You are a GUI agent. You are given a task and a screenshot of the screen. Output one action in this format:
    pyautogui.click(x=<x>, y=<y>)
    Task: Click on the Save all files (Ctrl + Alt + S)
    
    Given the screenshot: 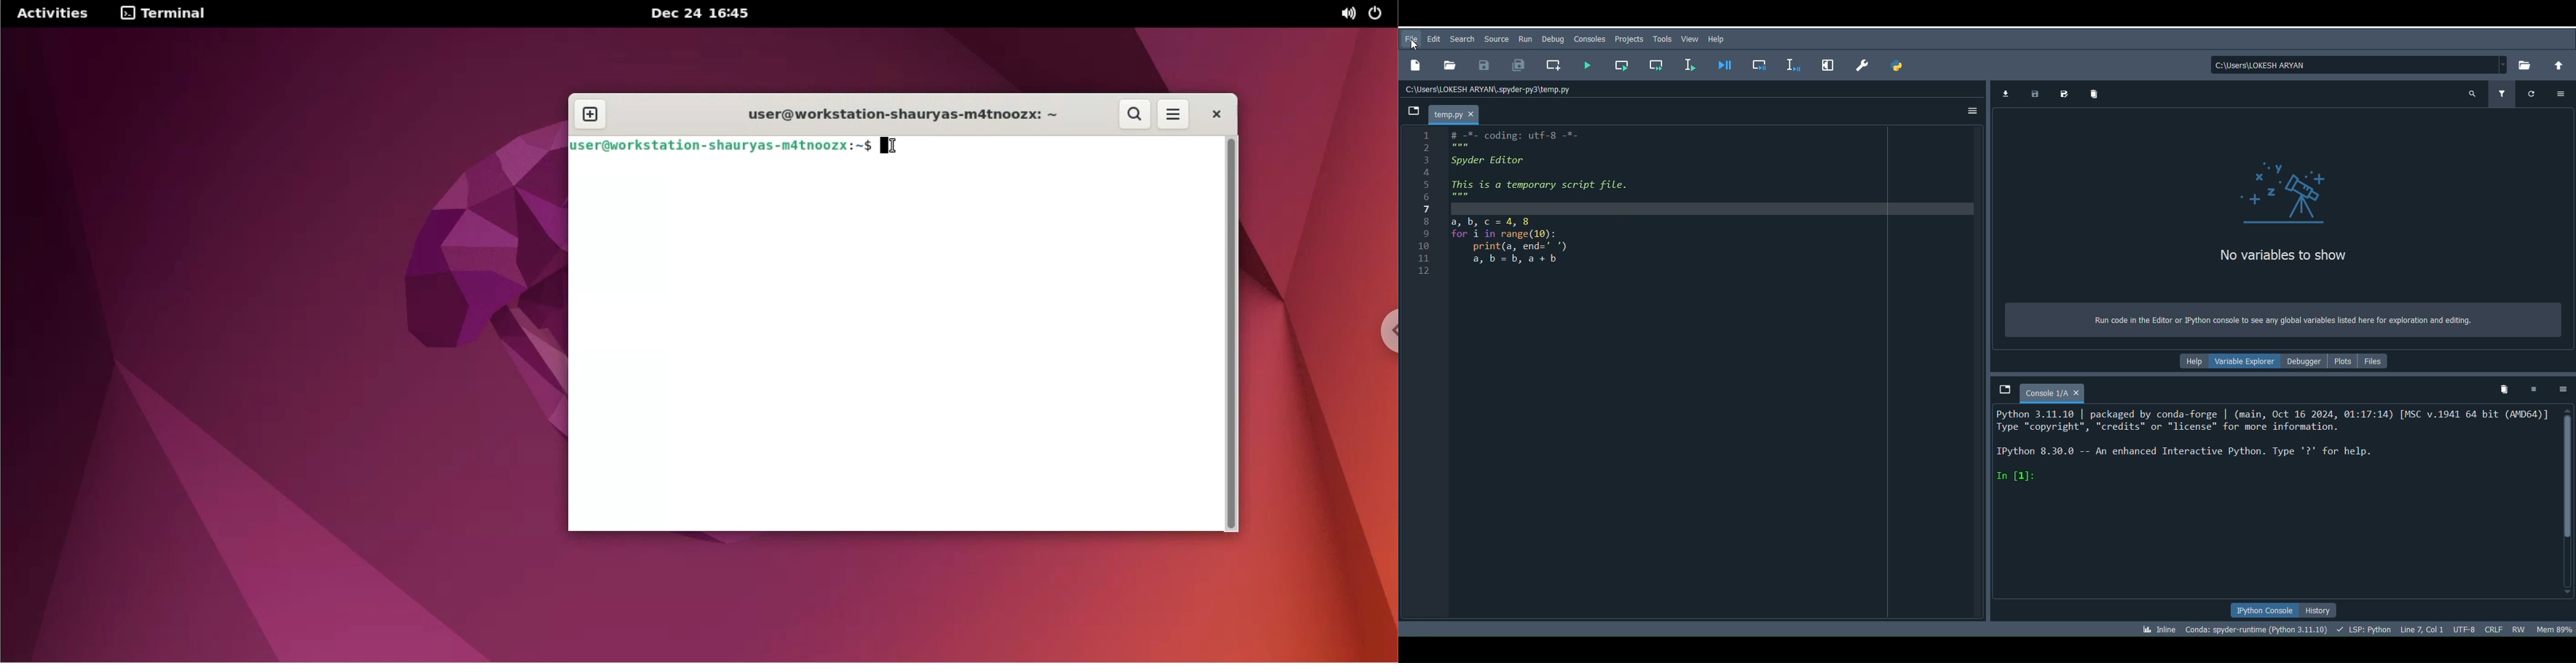 What is the action you would take?
    pyautogui.click(x=1520, y=65)
    